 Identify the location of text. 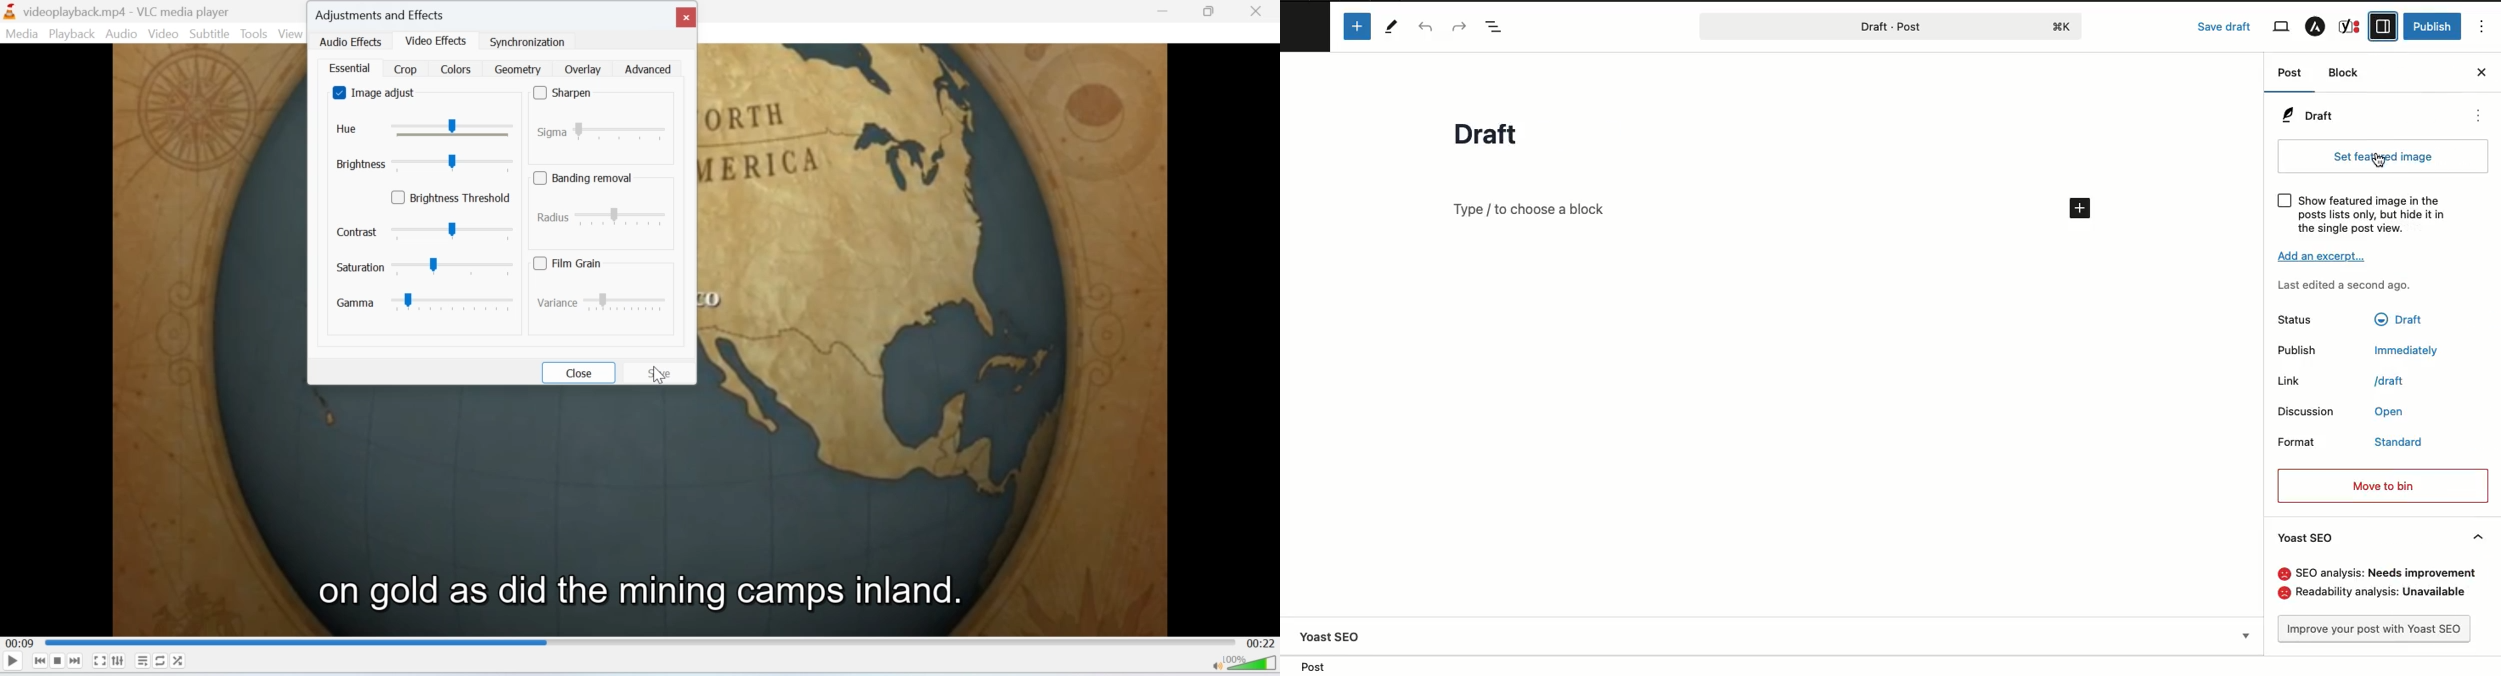
(2389, 413).